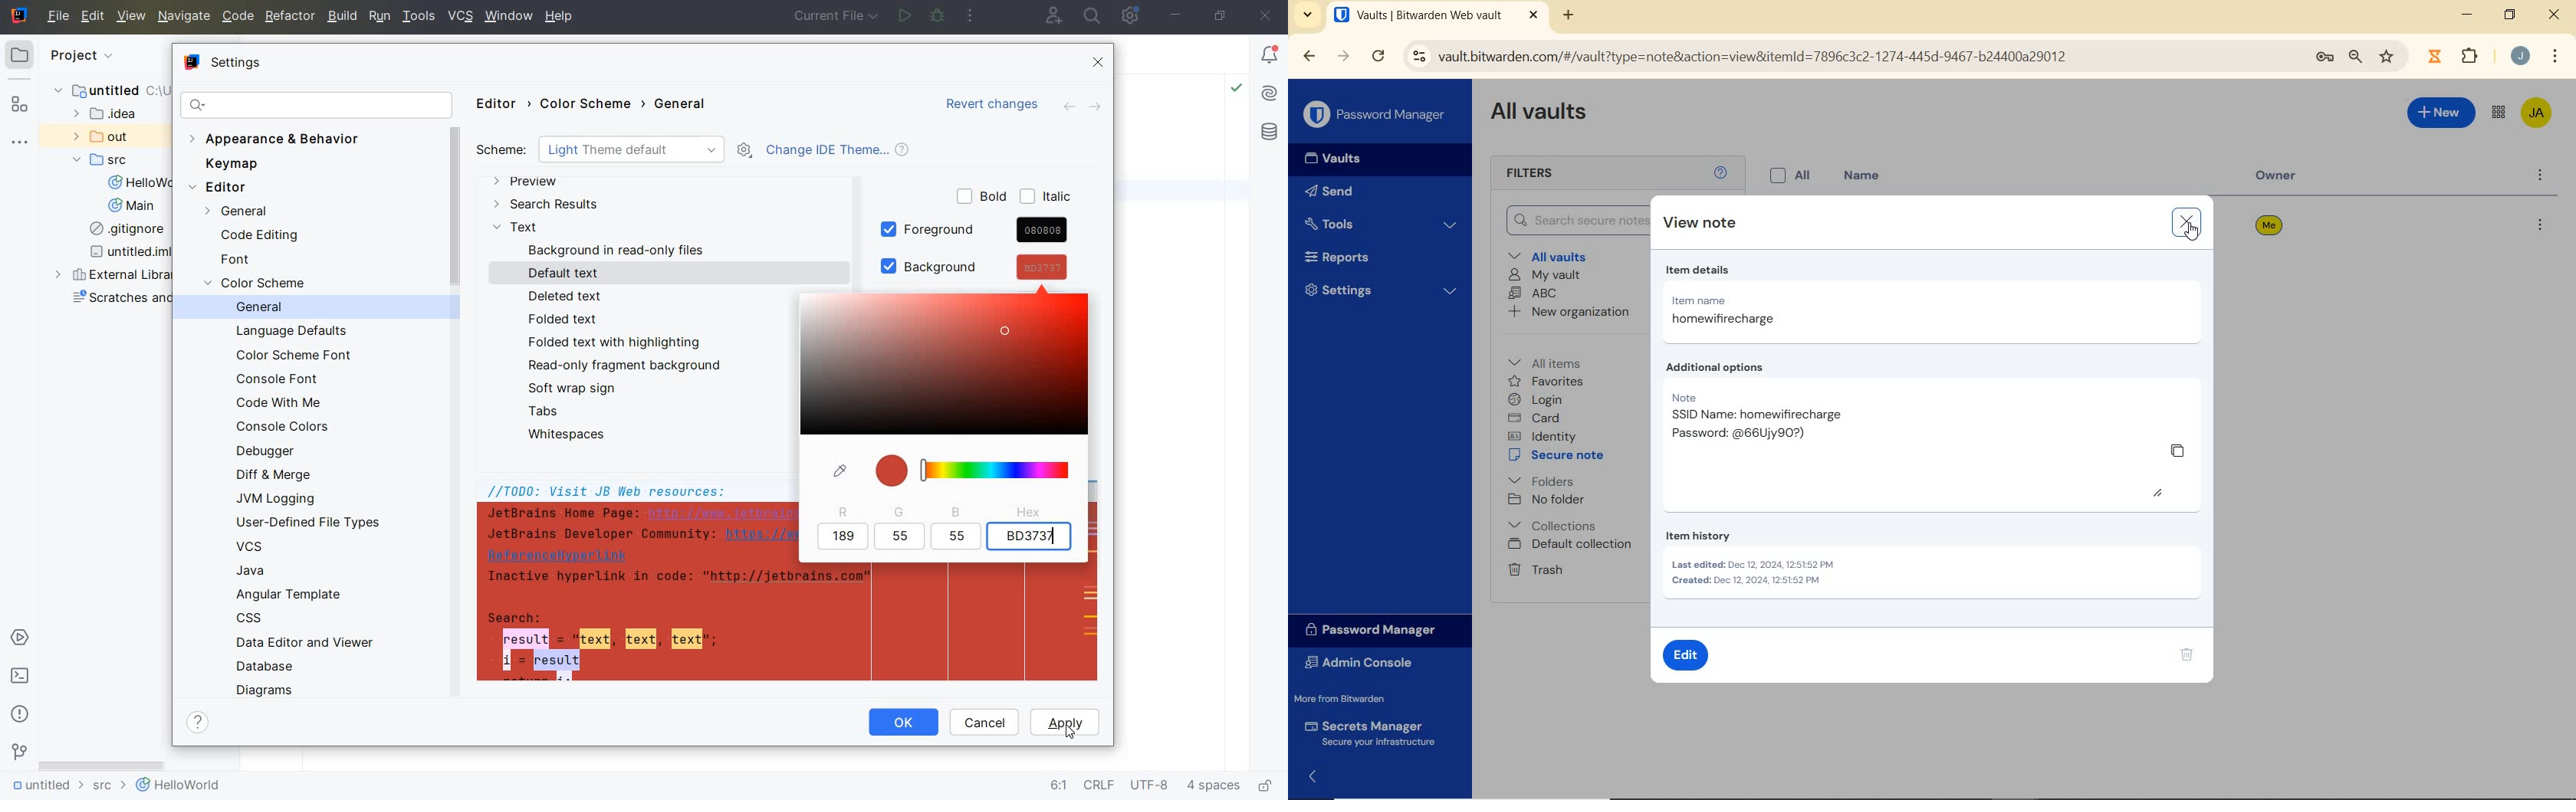 The height and width of the screenshot is (812, 2576). Describe the element at coordinates (1535, 569) in the screenshot. I see `Trash` at that location.